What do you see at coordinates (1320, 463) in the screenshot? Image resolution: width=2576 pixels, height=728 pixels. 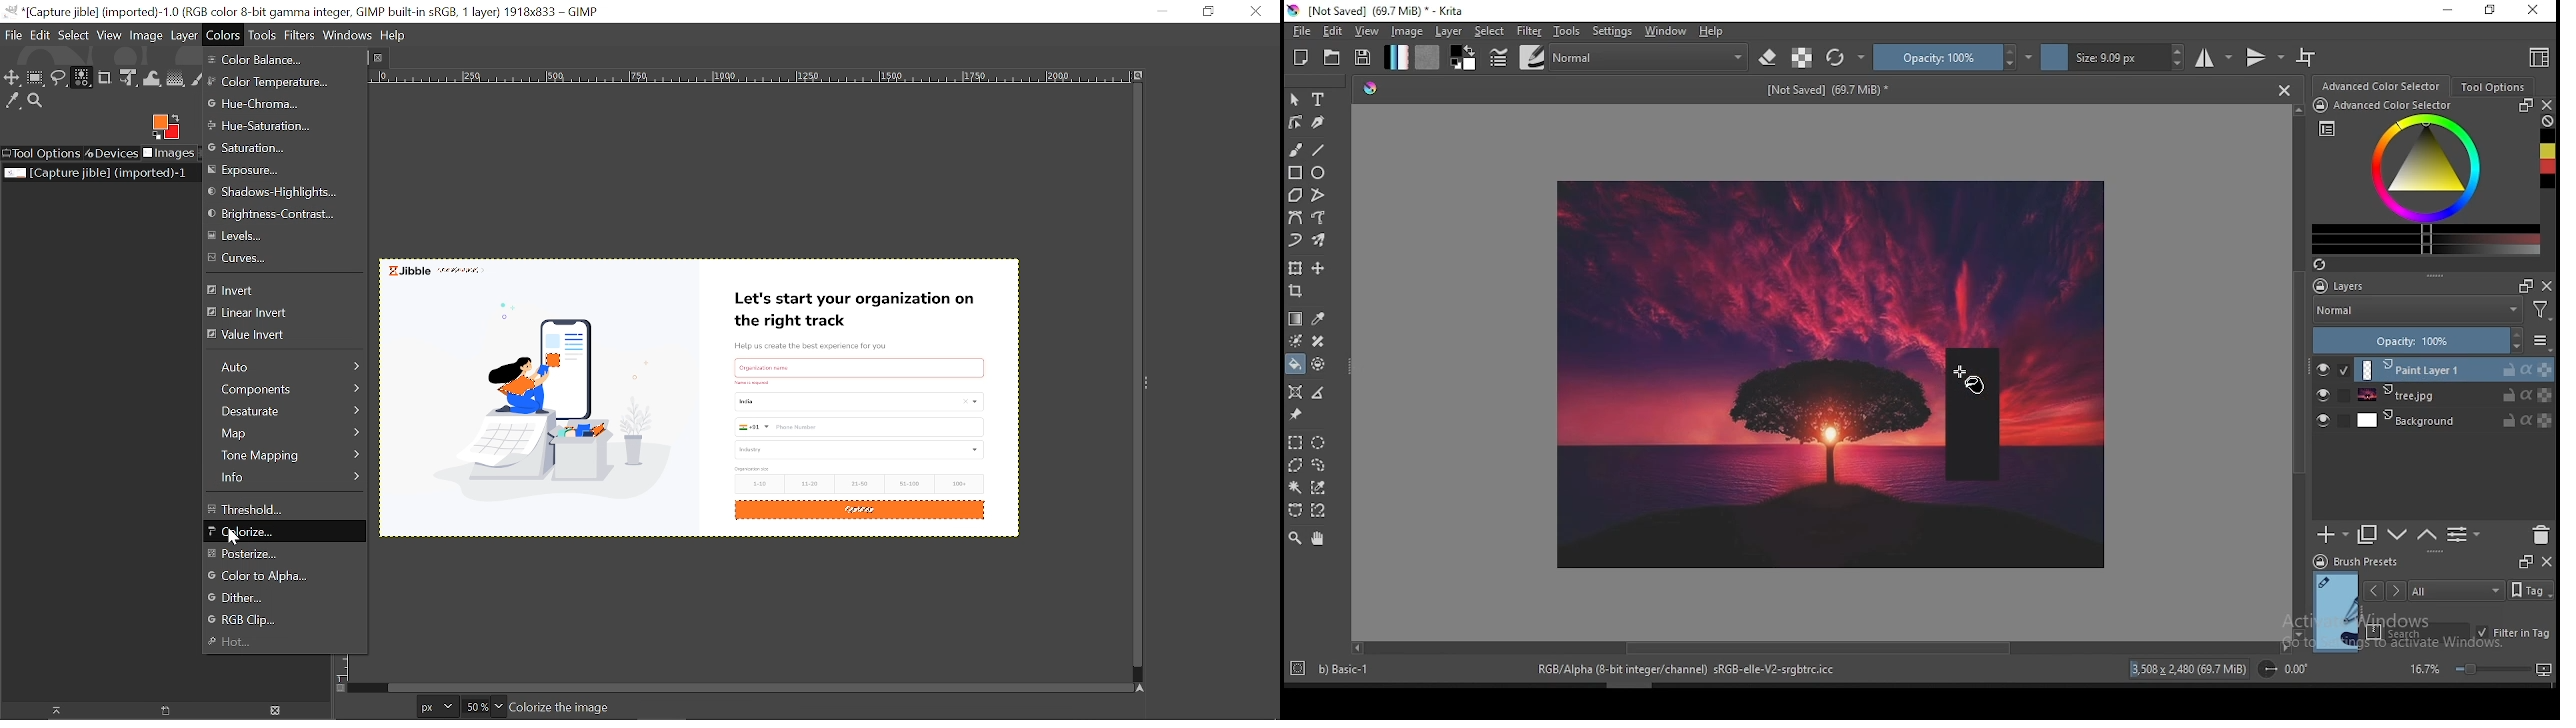 I see `freehand selection tool` at bounding box center [1320, 463].